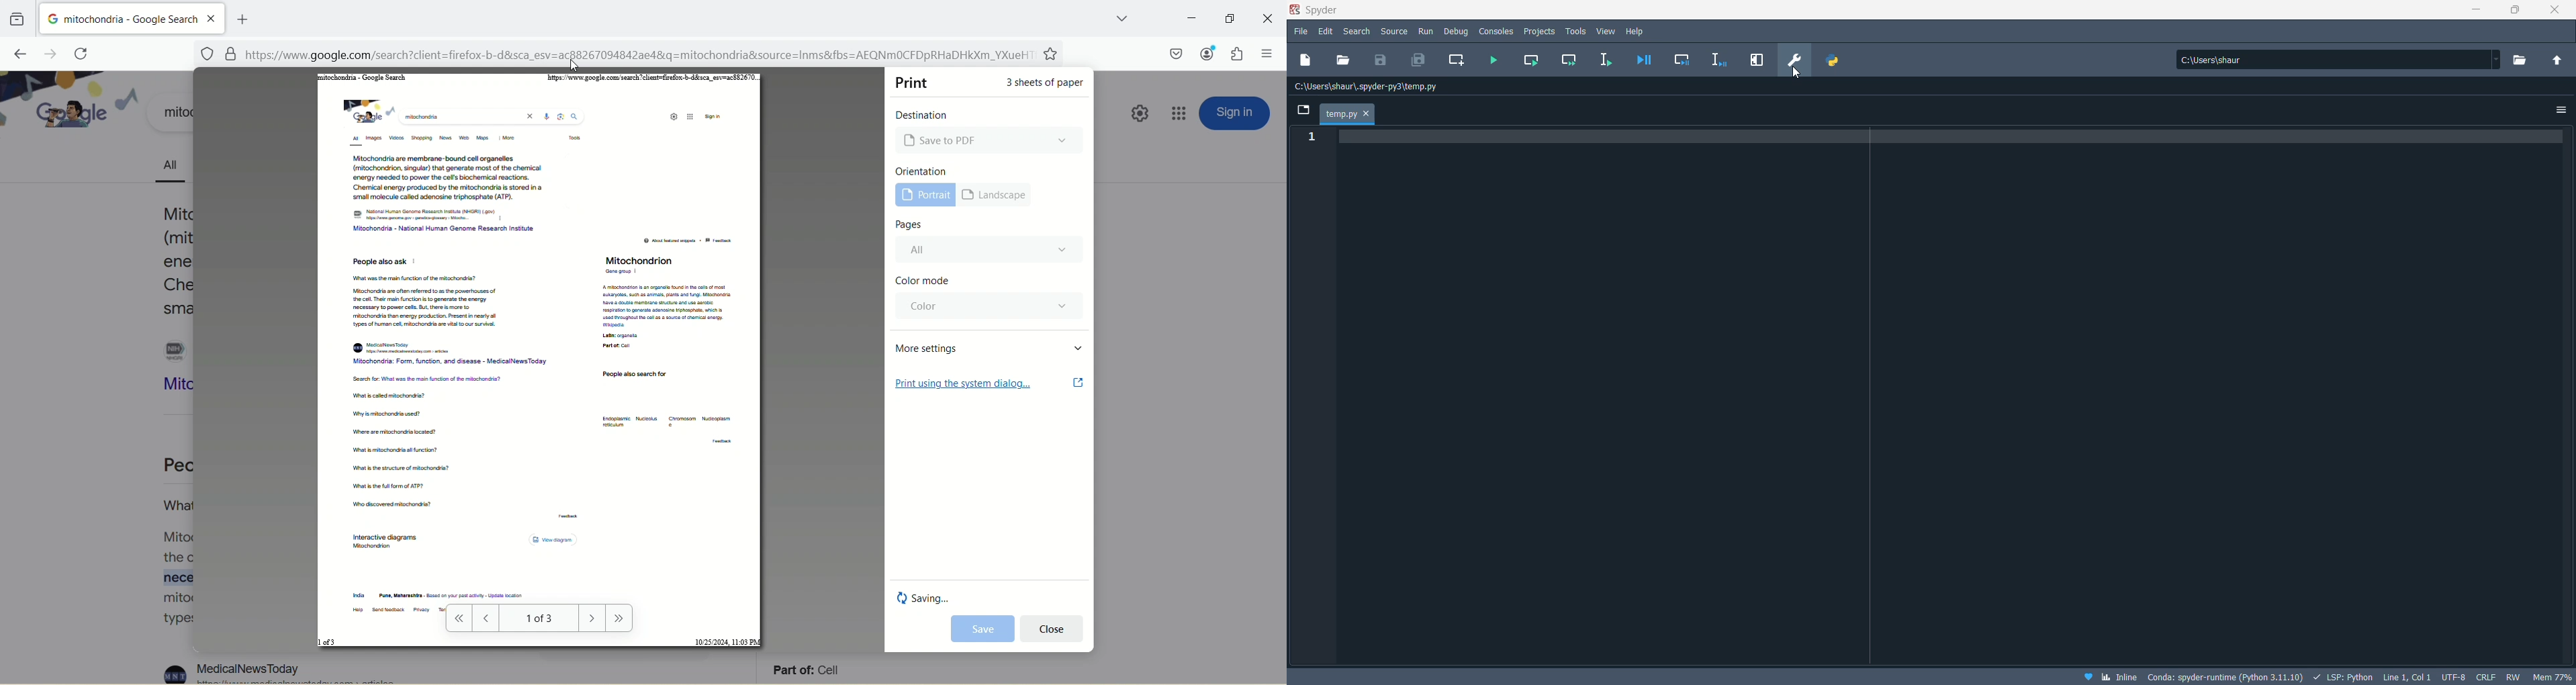 Image resolution: width=2576 pixels, height=700 pixels. Describe the element at coordinates (1835, 60) in the screenshot. I see `PYTHONPATH MANAGER` at that location.